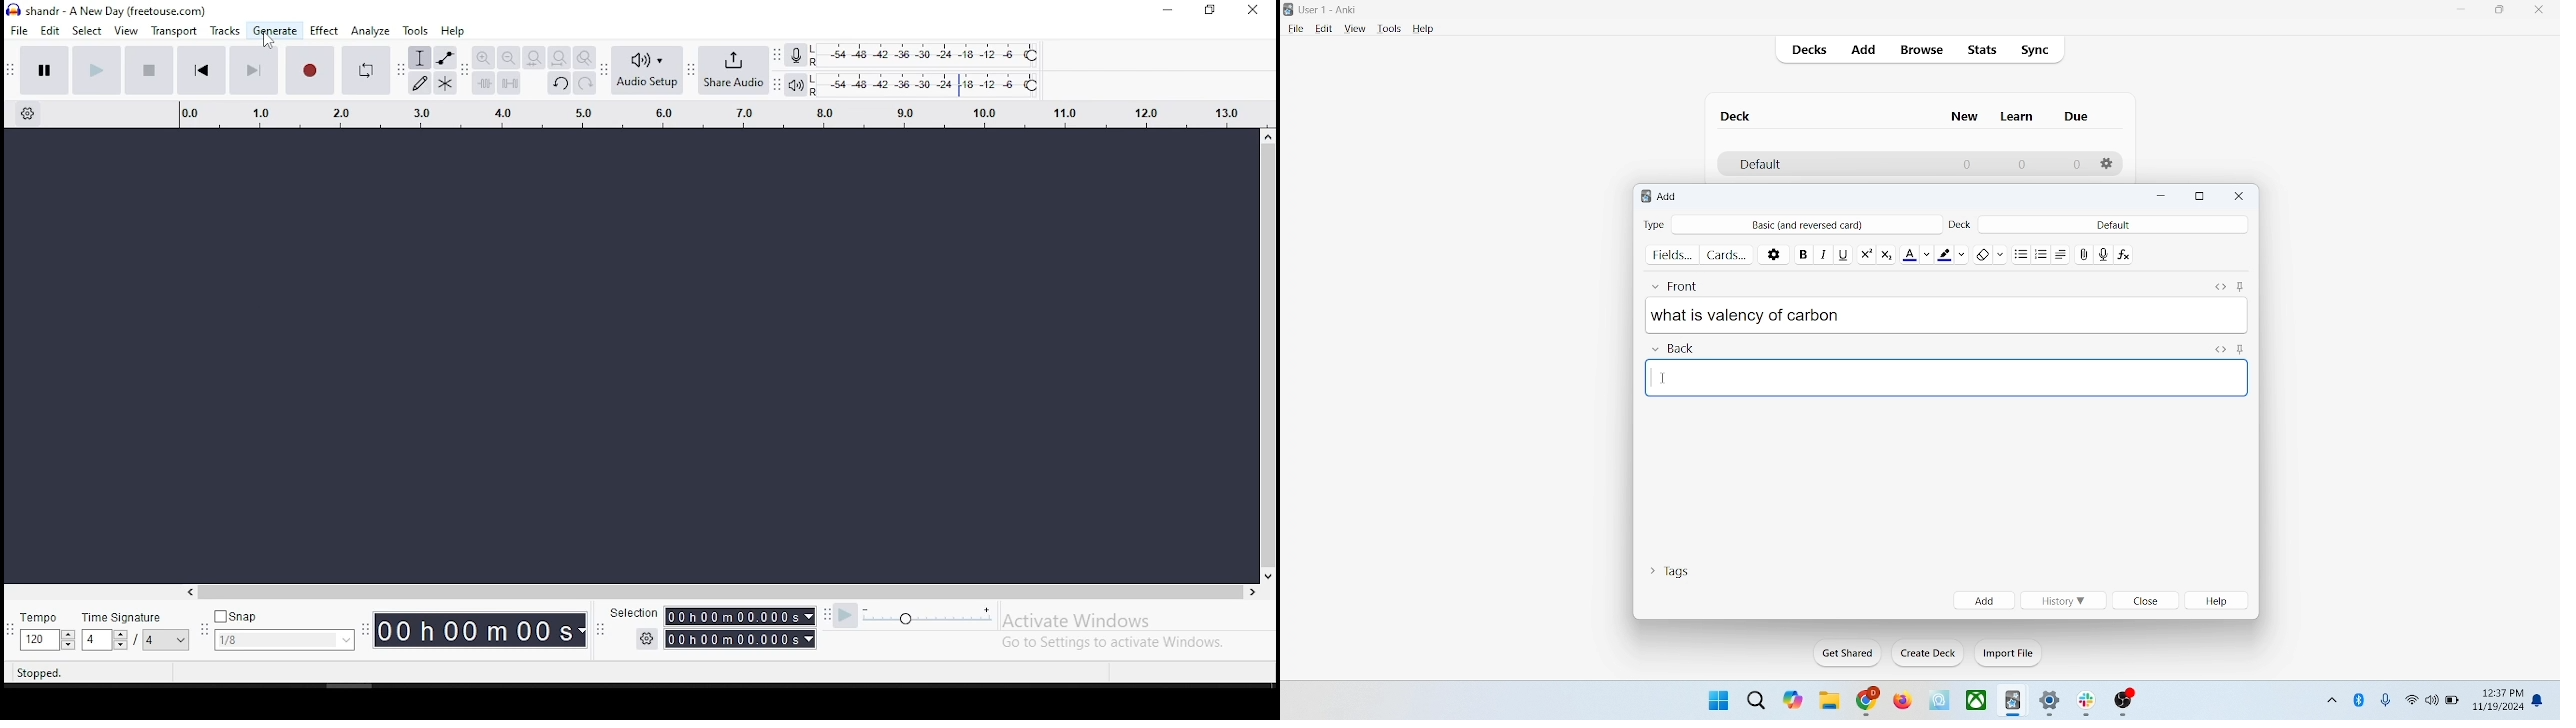  I want to click on icon, so click(2125, 703).